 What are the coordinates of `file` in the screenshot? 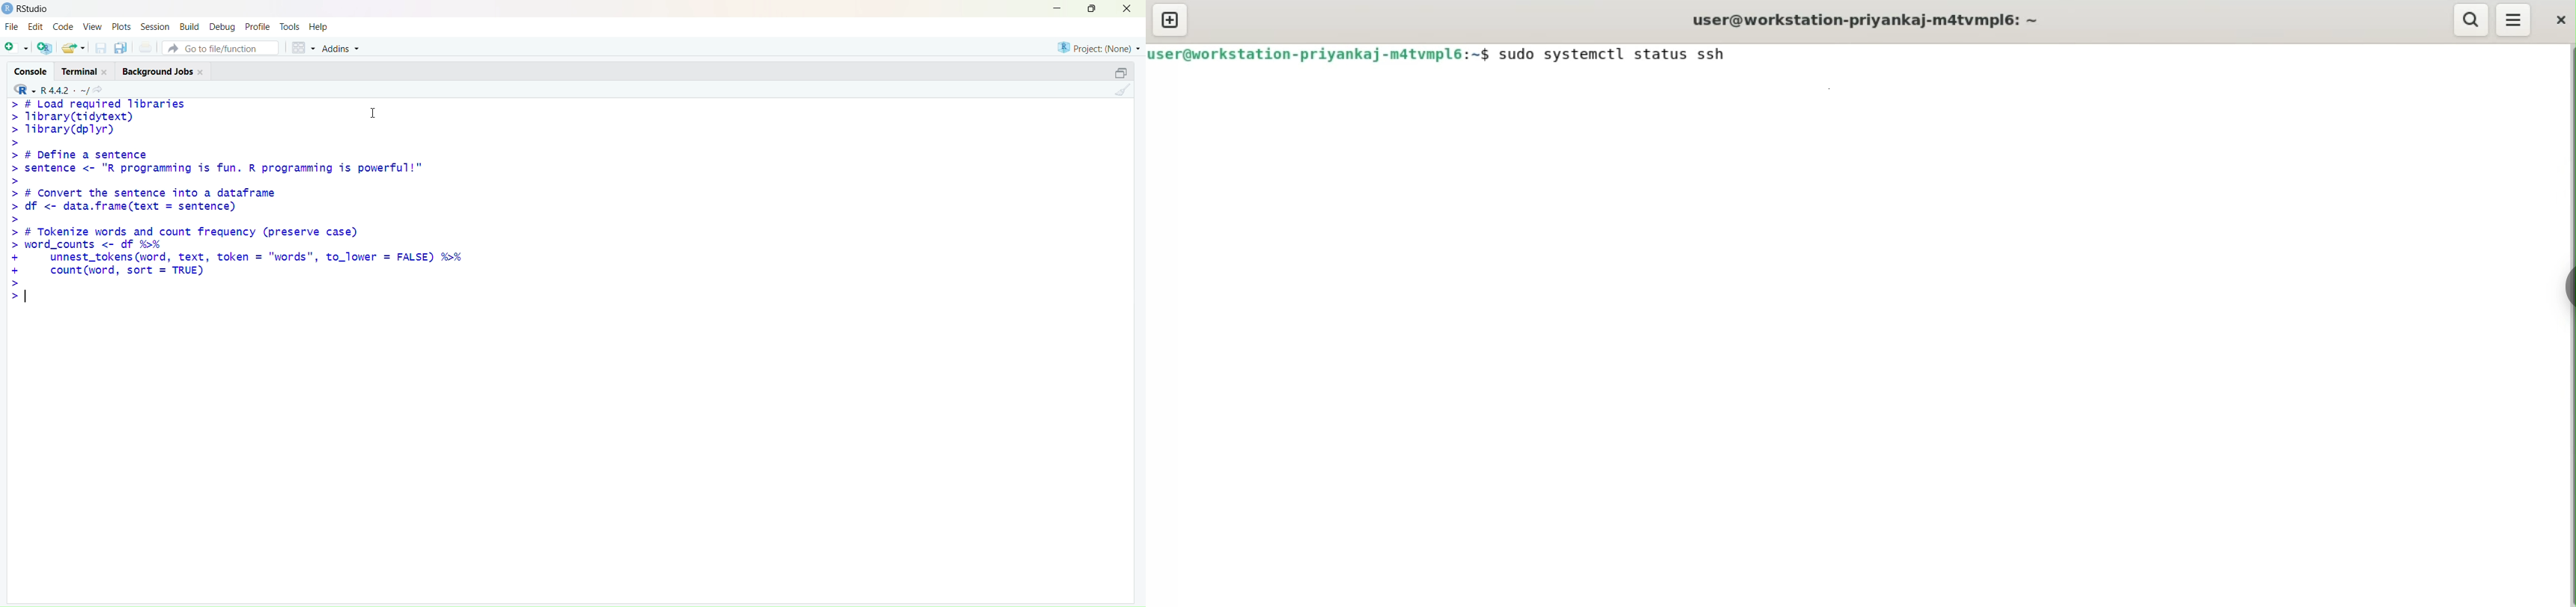 It's located at (13, 26).